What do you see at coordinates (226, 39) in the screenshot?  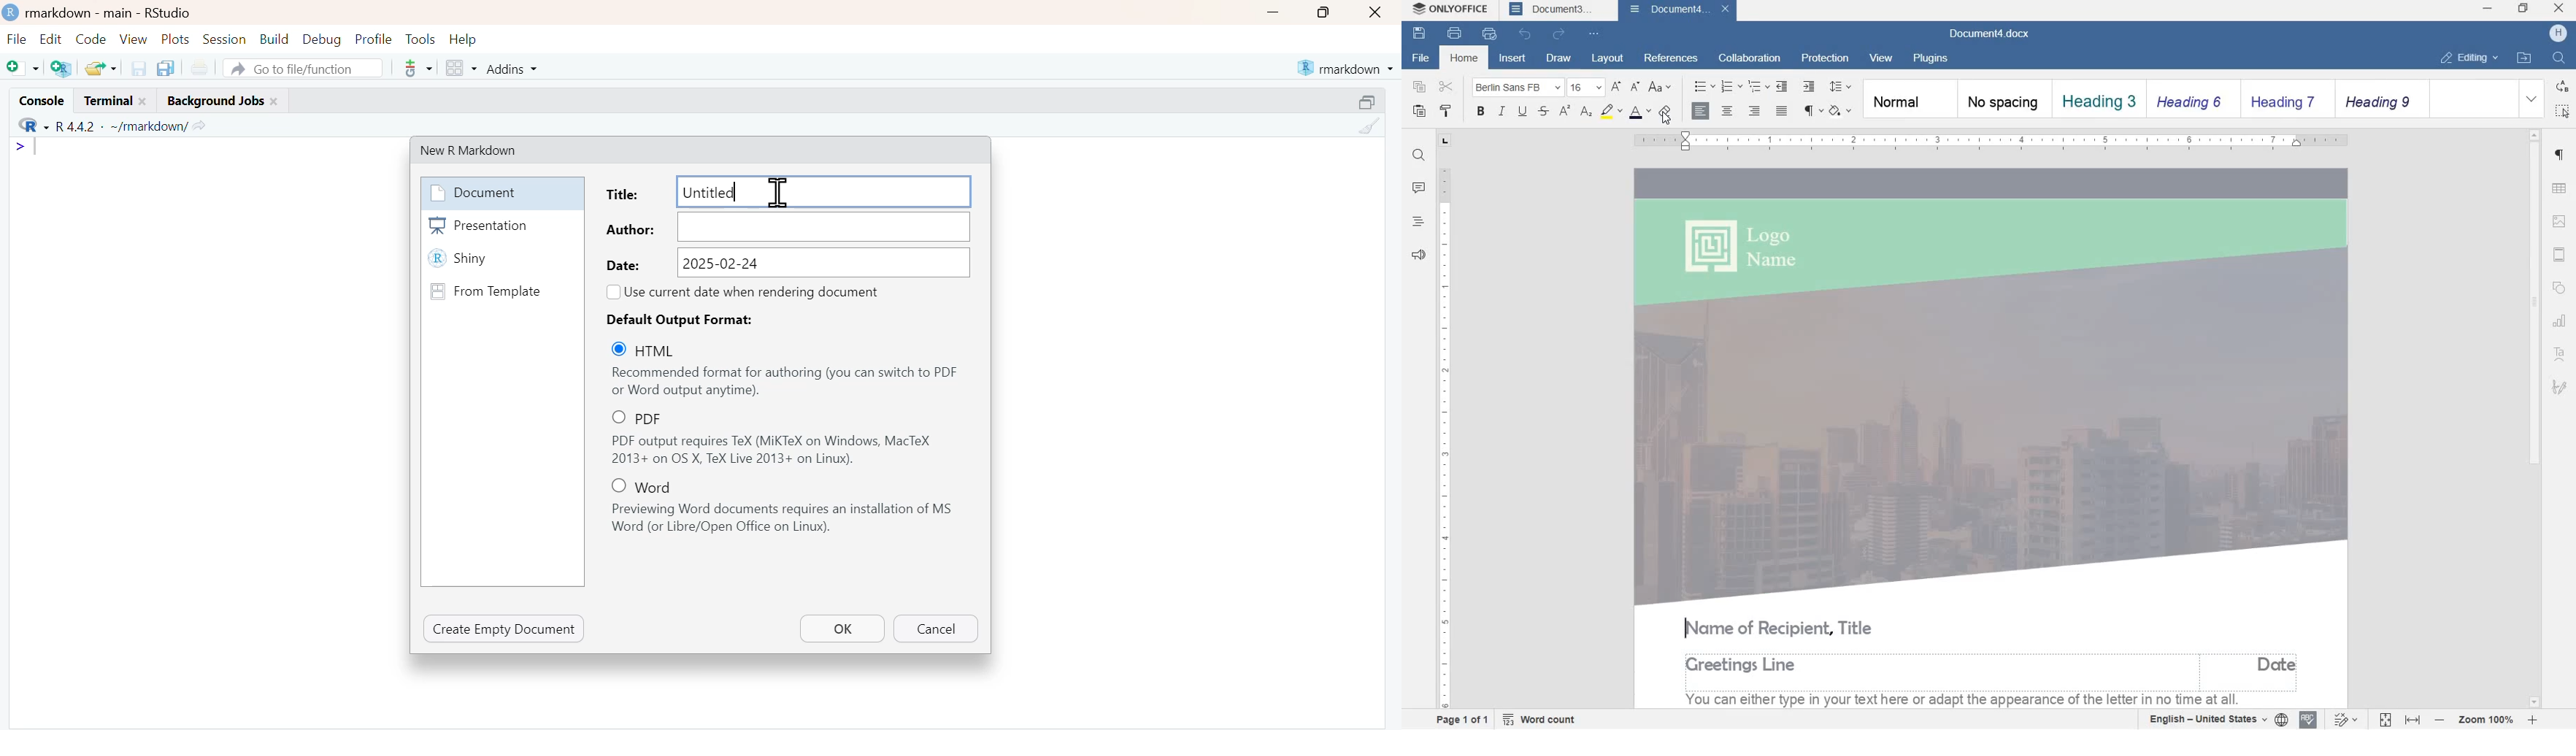 I see `Session` at bounding box center [226, 39].